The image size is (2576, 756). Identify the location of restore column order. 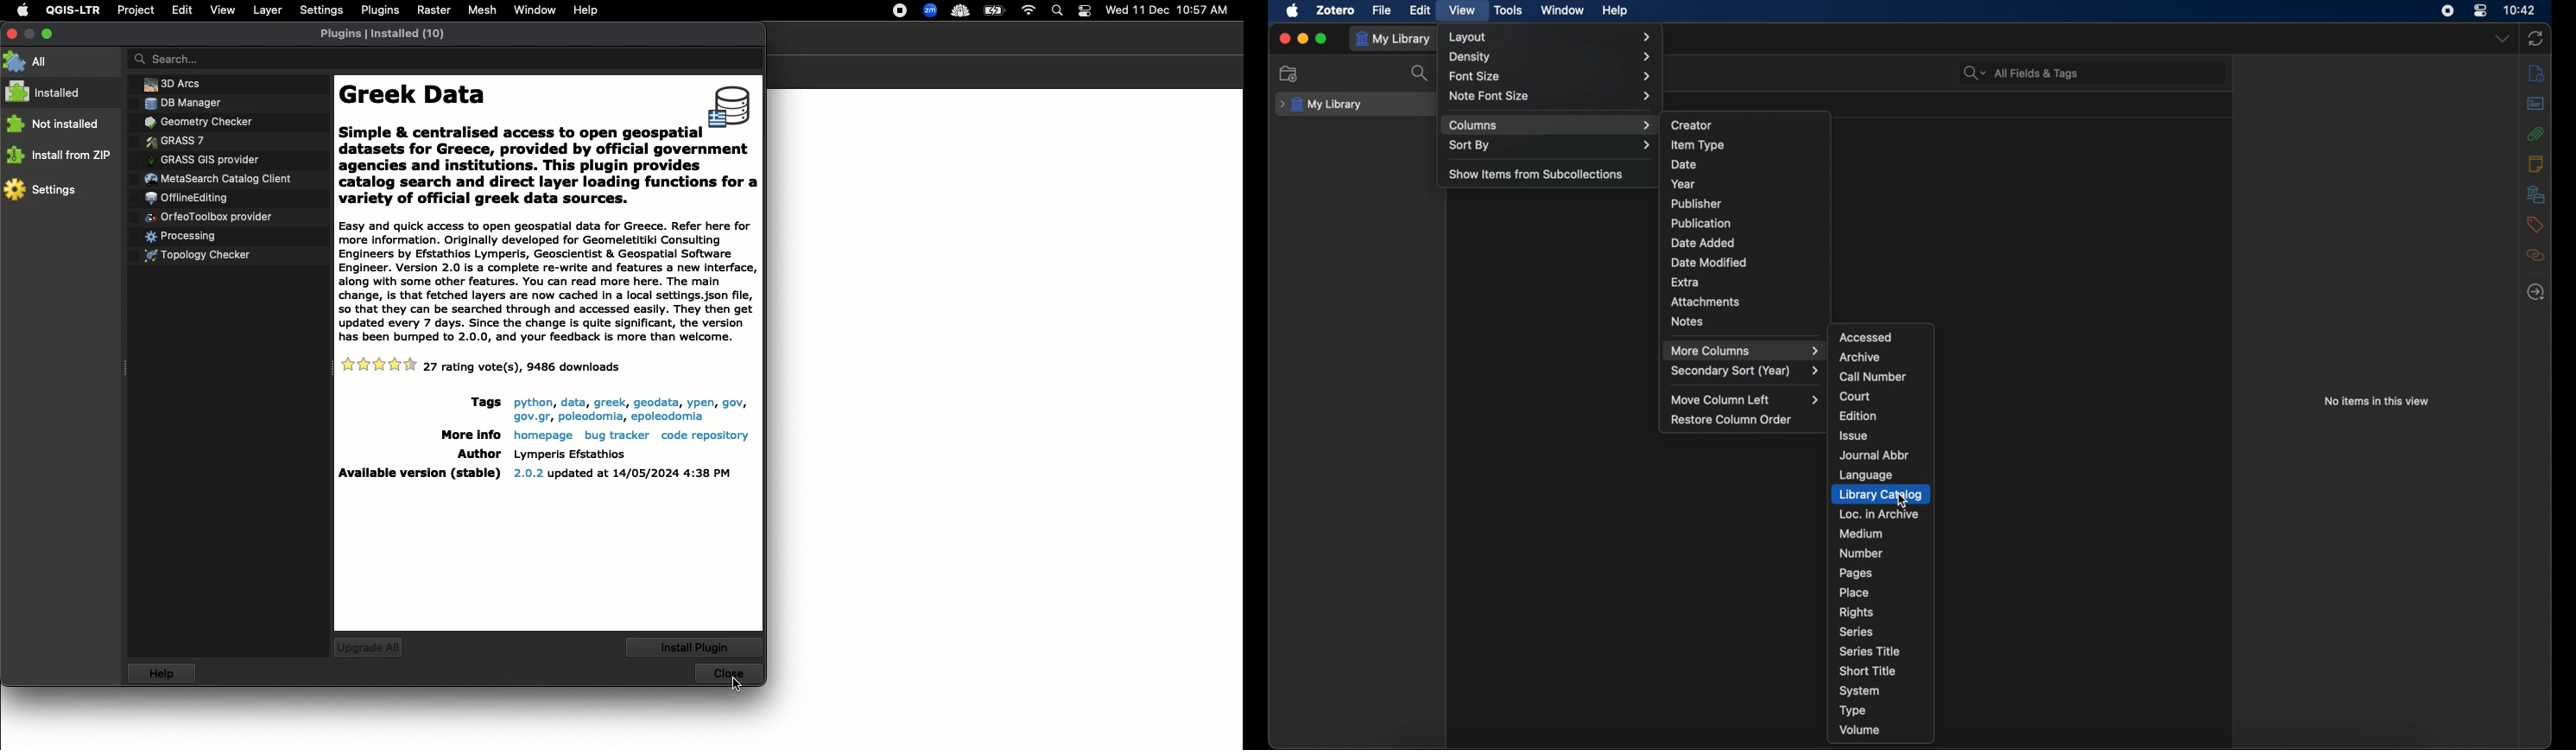
(1732, 419).